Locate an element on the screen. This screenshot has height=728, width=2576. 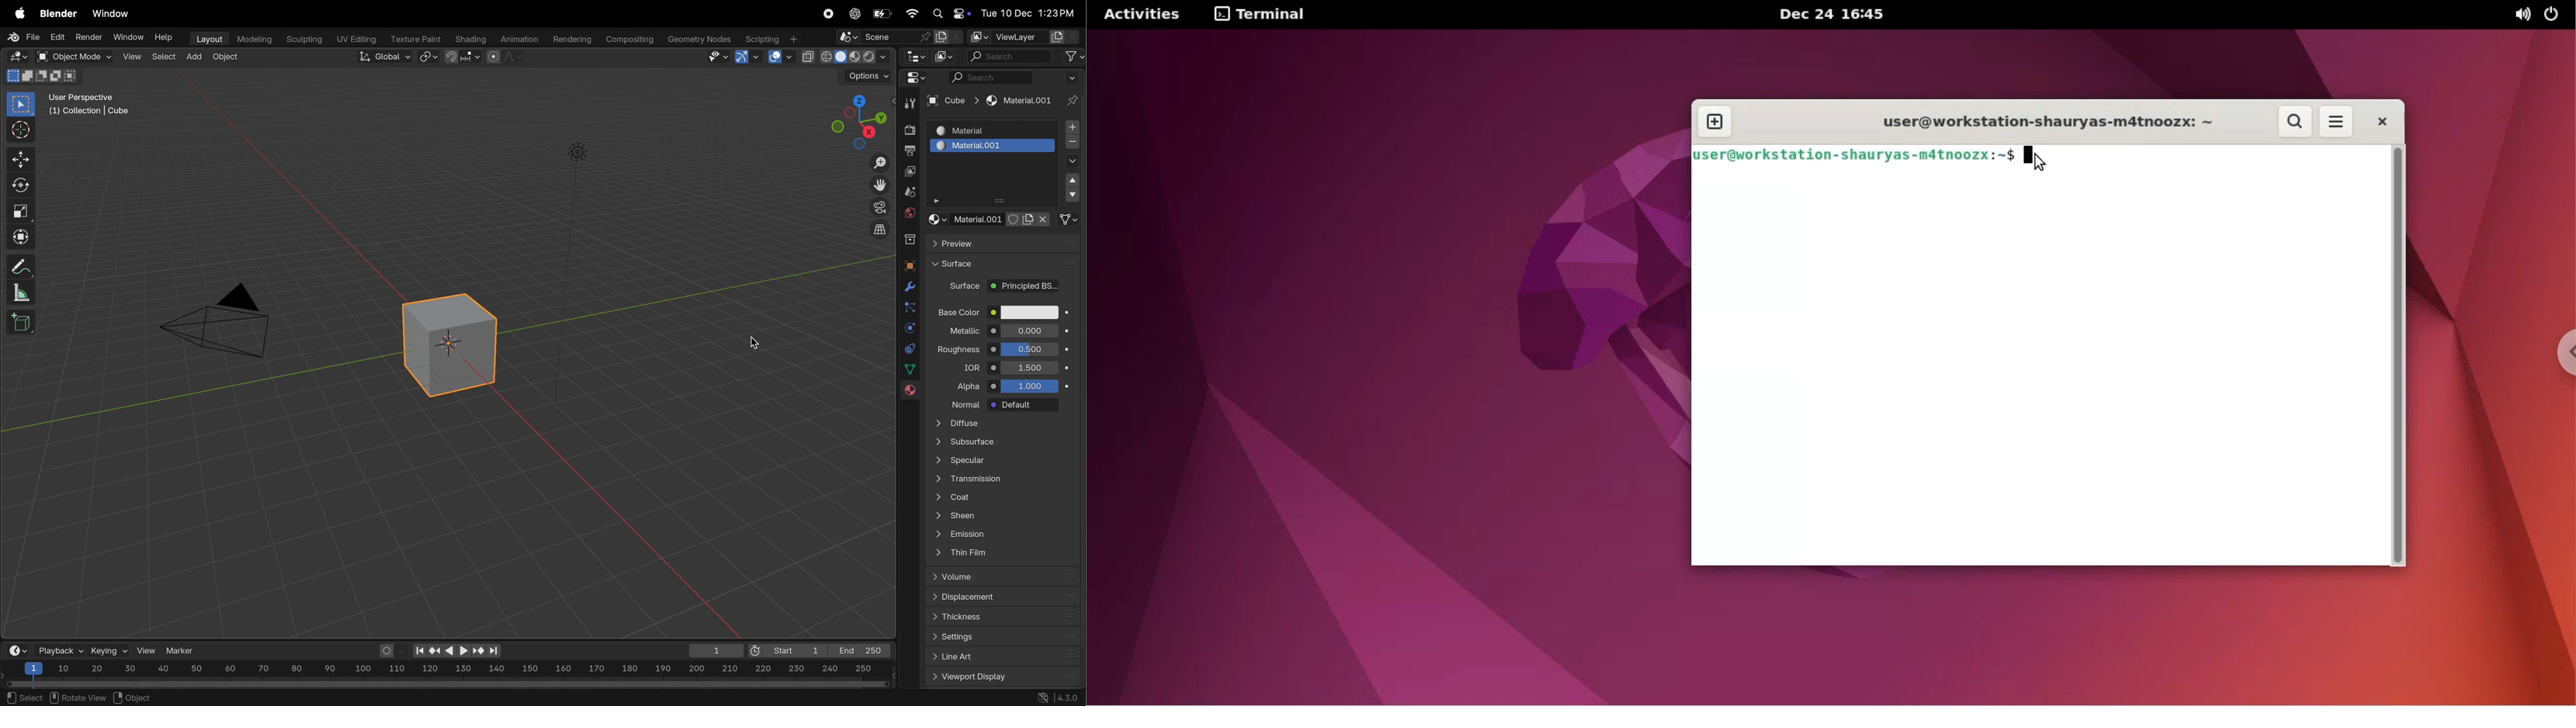
Geometry is located at coordinates (701, 40).